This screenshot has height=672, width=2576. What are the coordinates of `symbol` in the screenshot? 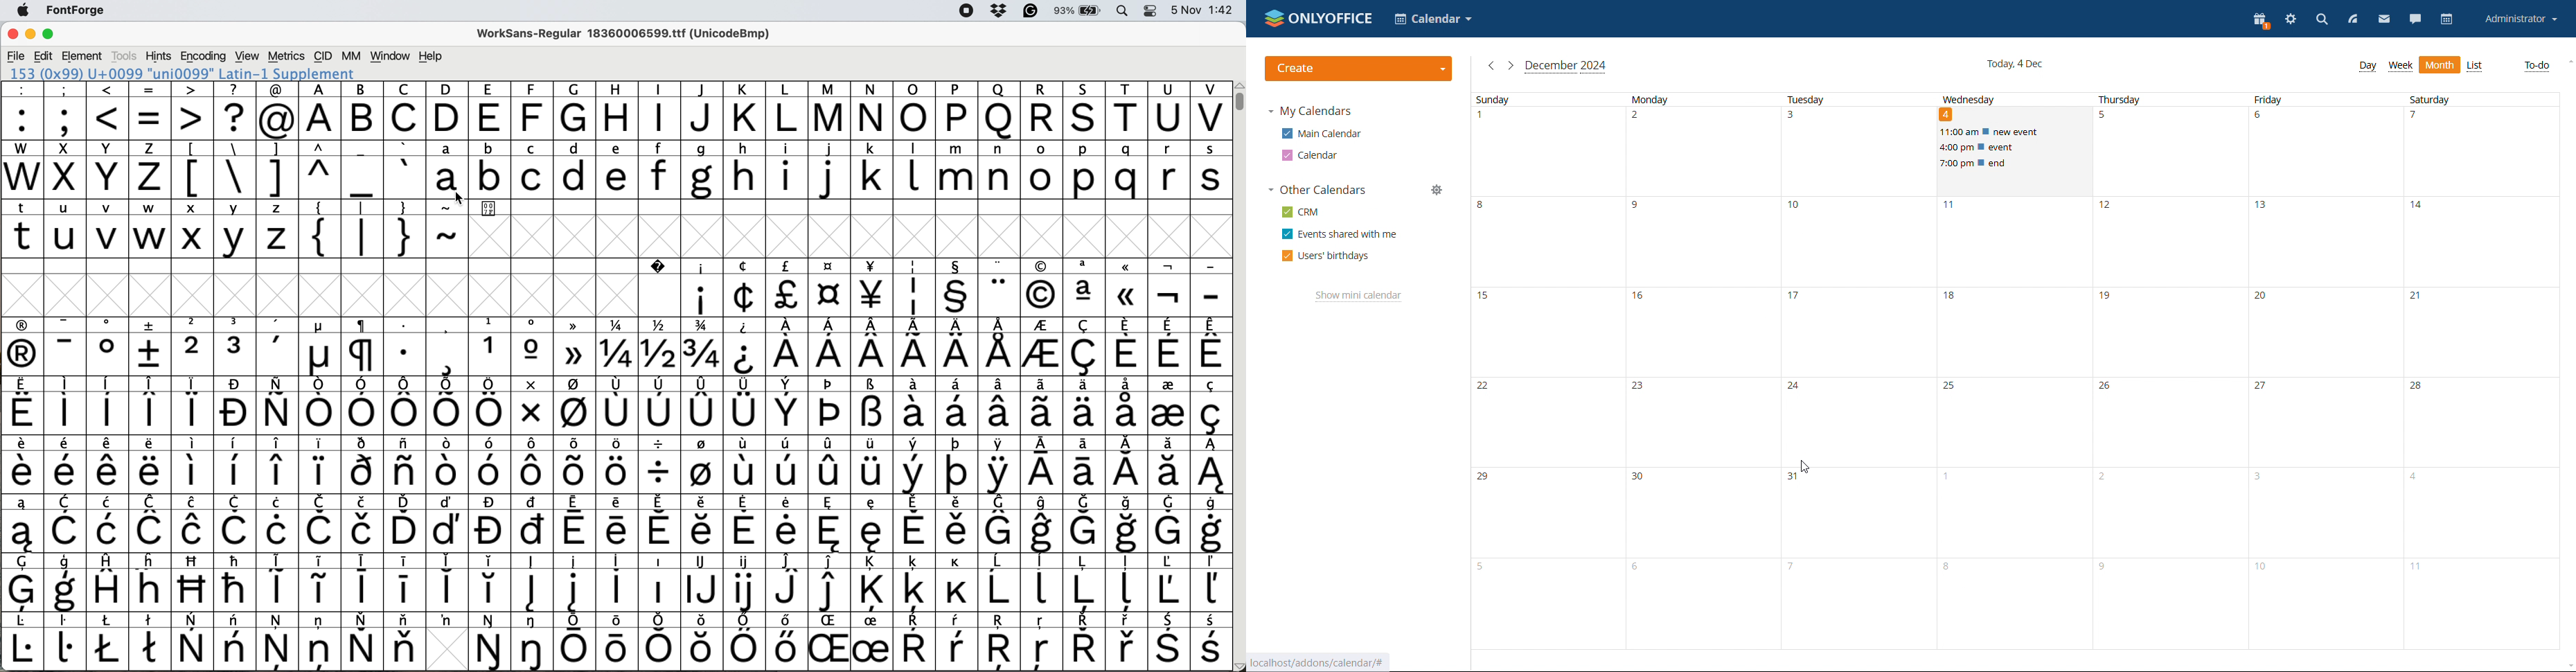 It's located at (1044, 524).